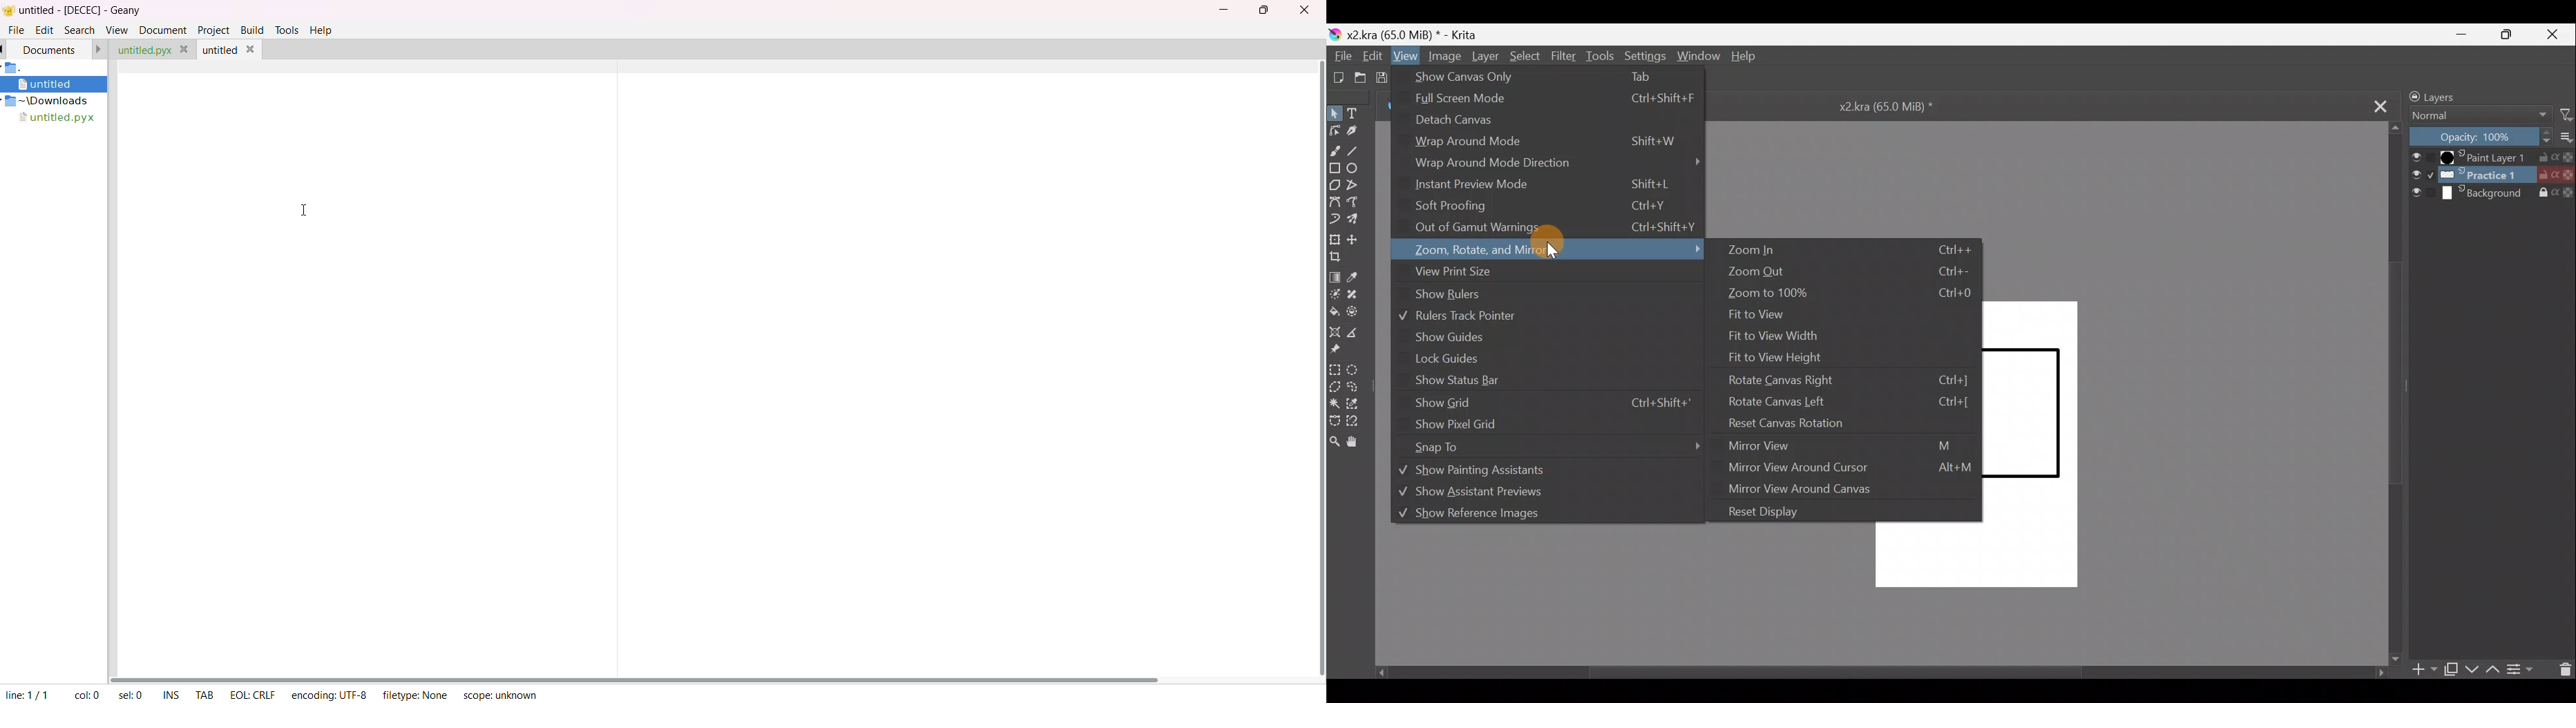  What do you see at coordinates (251, 693) in the screenshot?
I see `EOL: CRLF` at bounding box center [251, 693].